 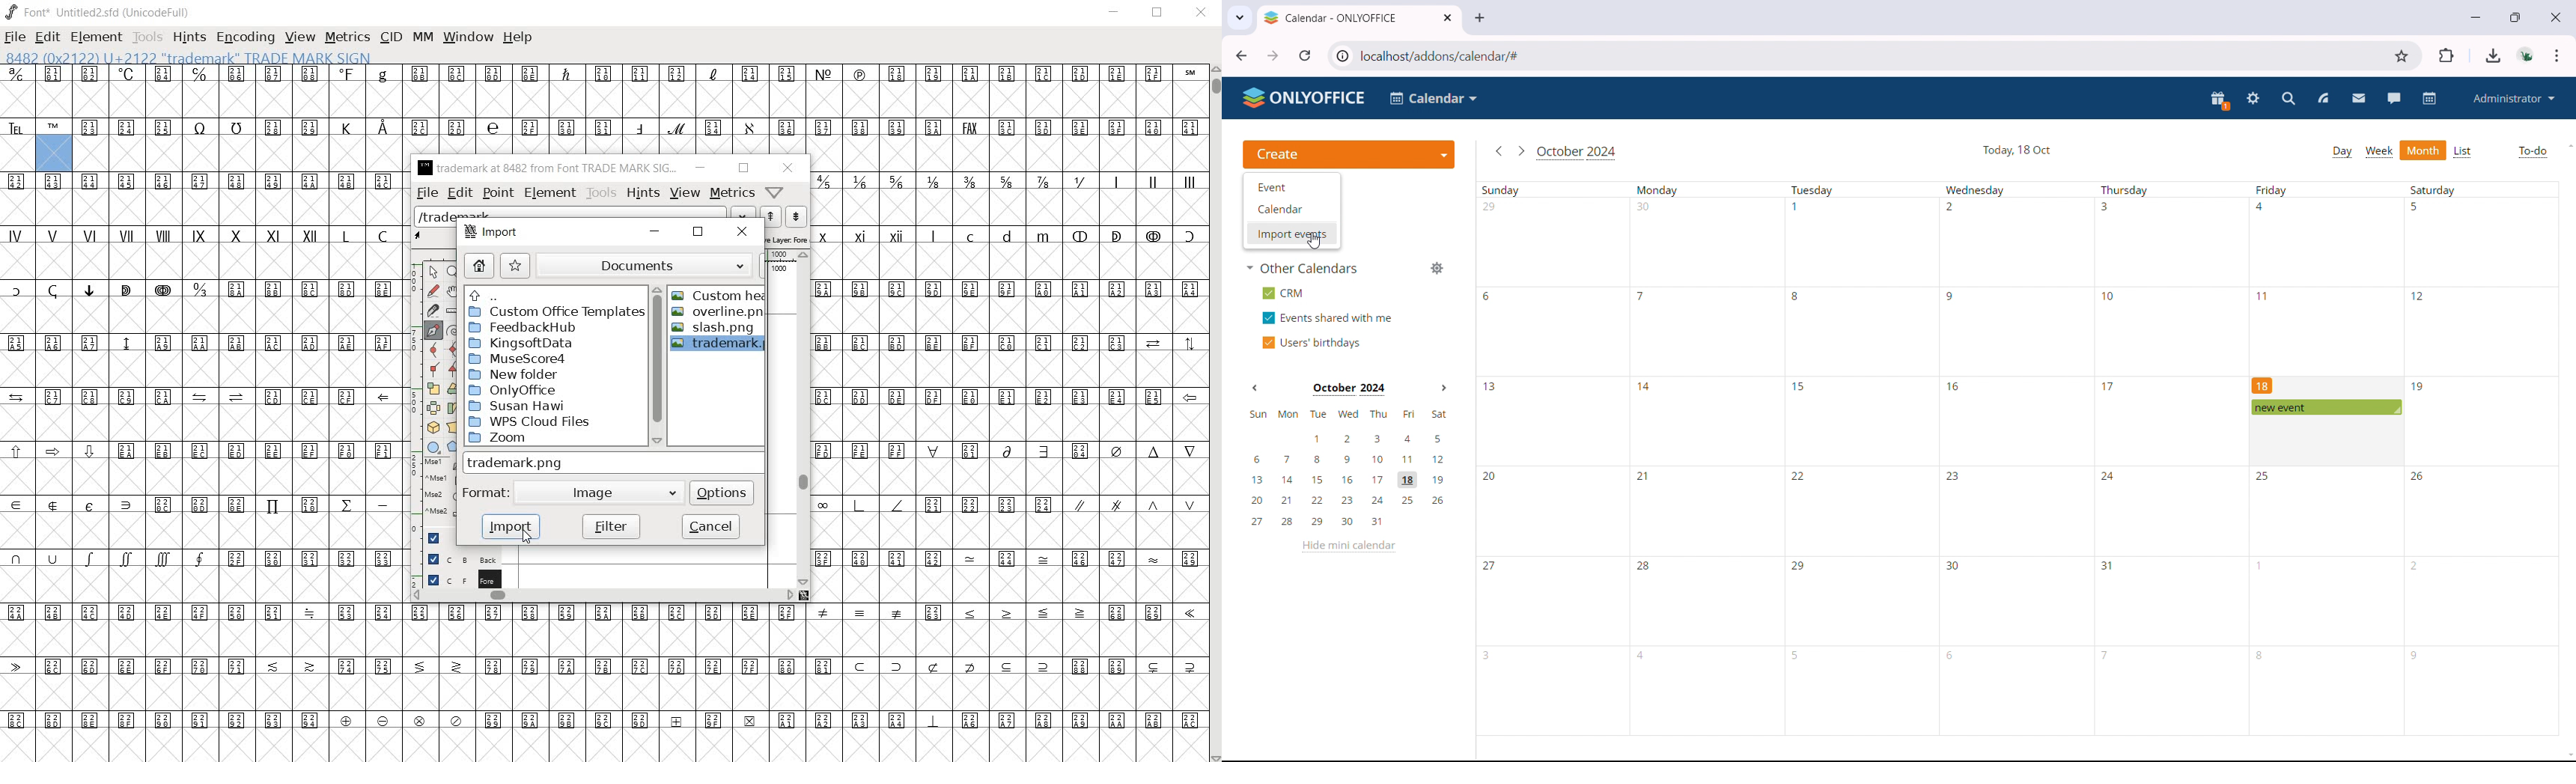 What do you see at coordinates (453, 388) in the screenshot?
I see `Rotate the selection` at bounding box center [453, 388].